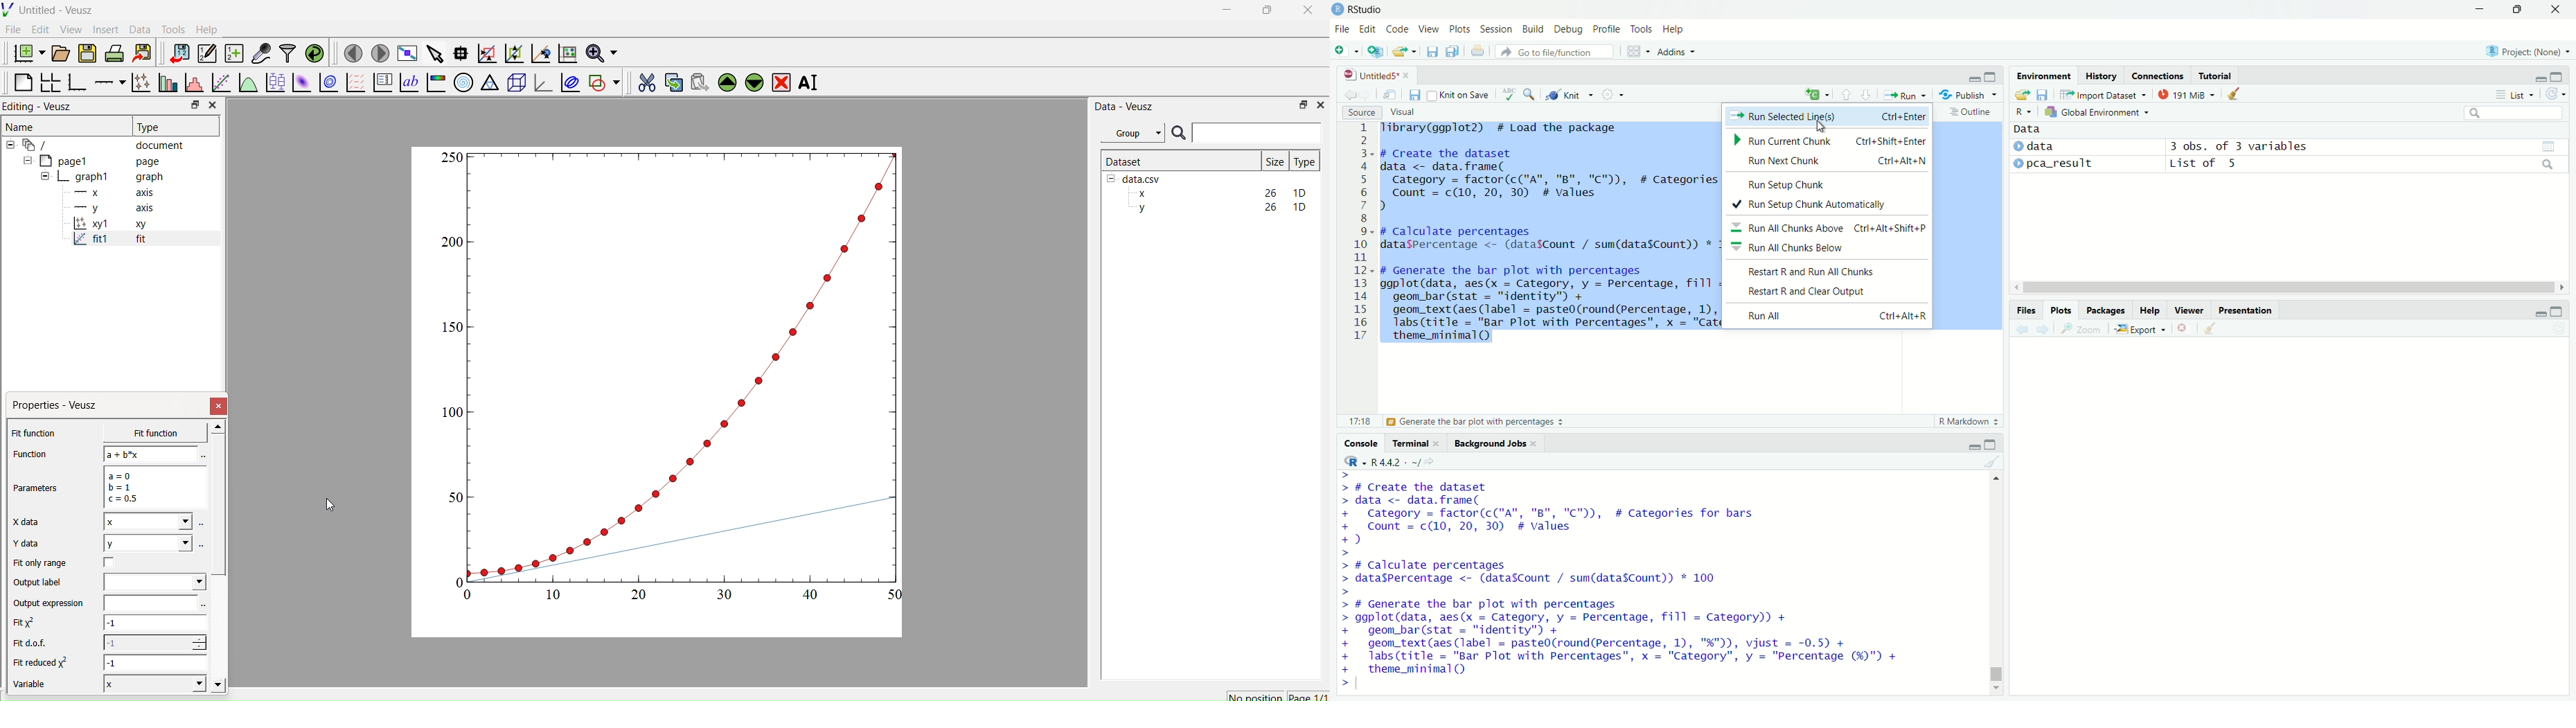 This screenshot has width=2576, height=728. I want to click on Zoom graph axes, so click(486, 53).